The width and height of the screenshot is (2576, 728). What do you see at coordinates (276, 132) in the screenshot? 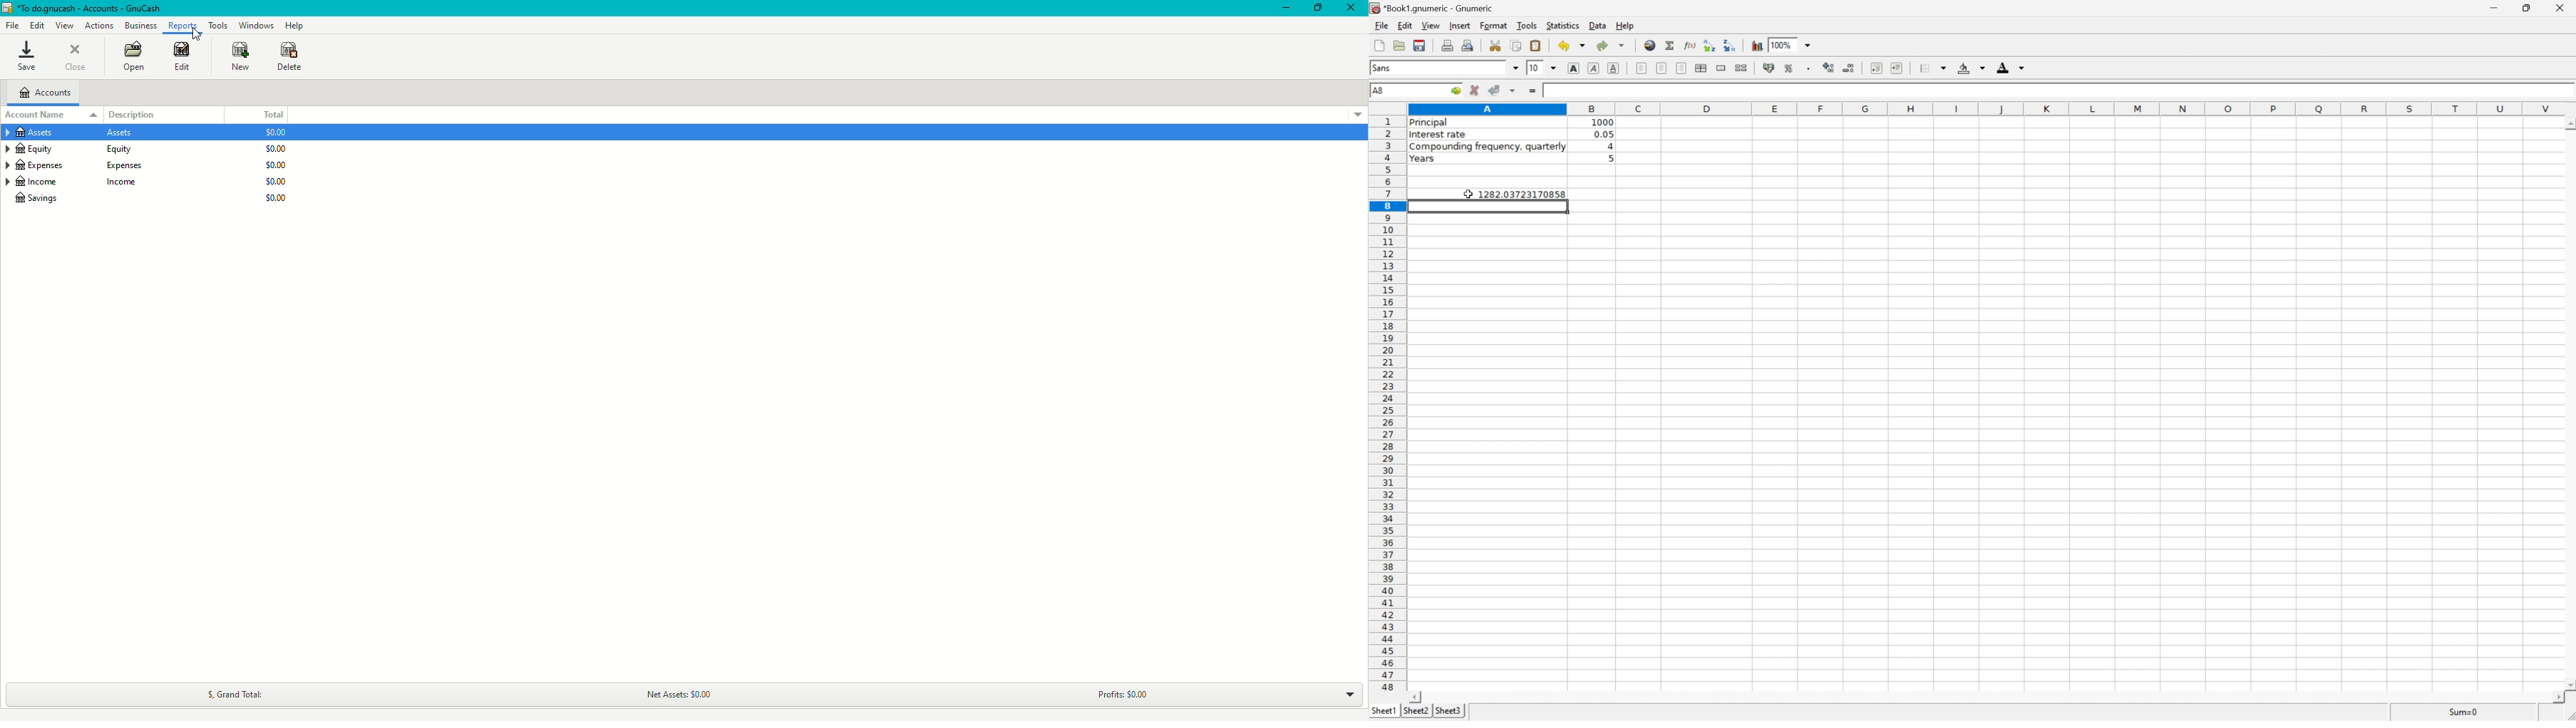
I see `$0.00` at bounding box center [276, 132].